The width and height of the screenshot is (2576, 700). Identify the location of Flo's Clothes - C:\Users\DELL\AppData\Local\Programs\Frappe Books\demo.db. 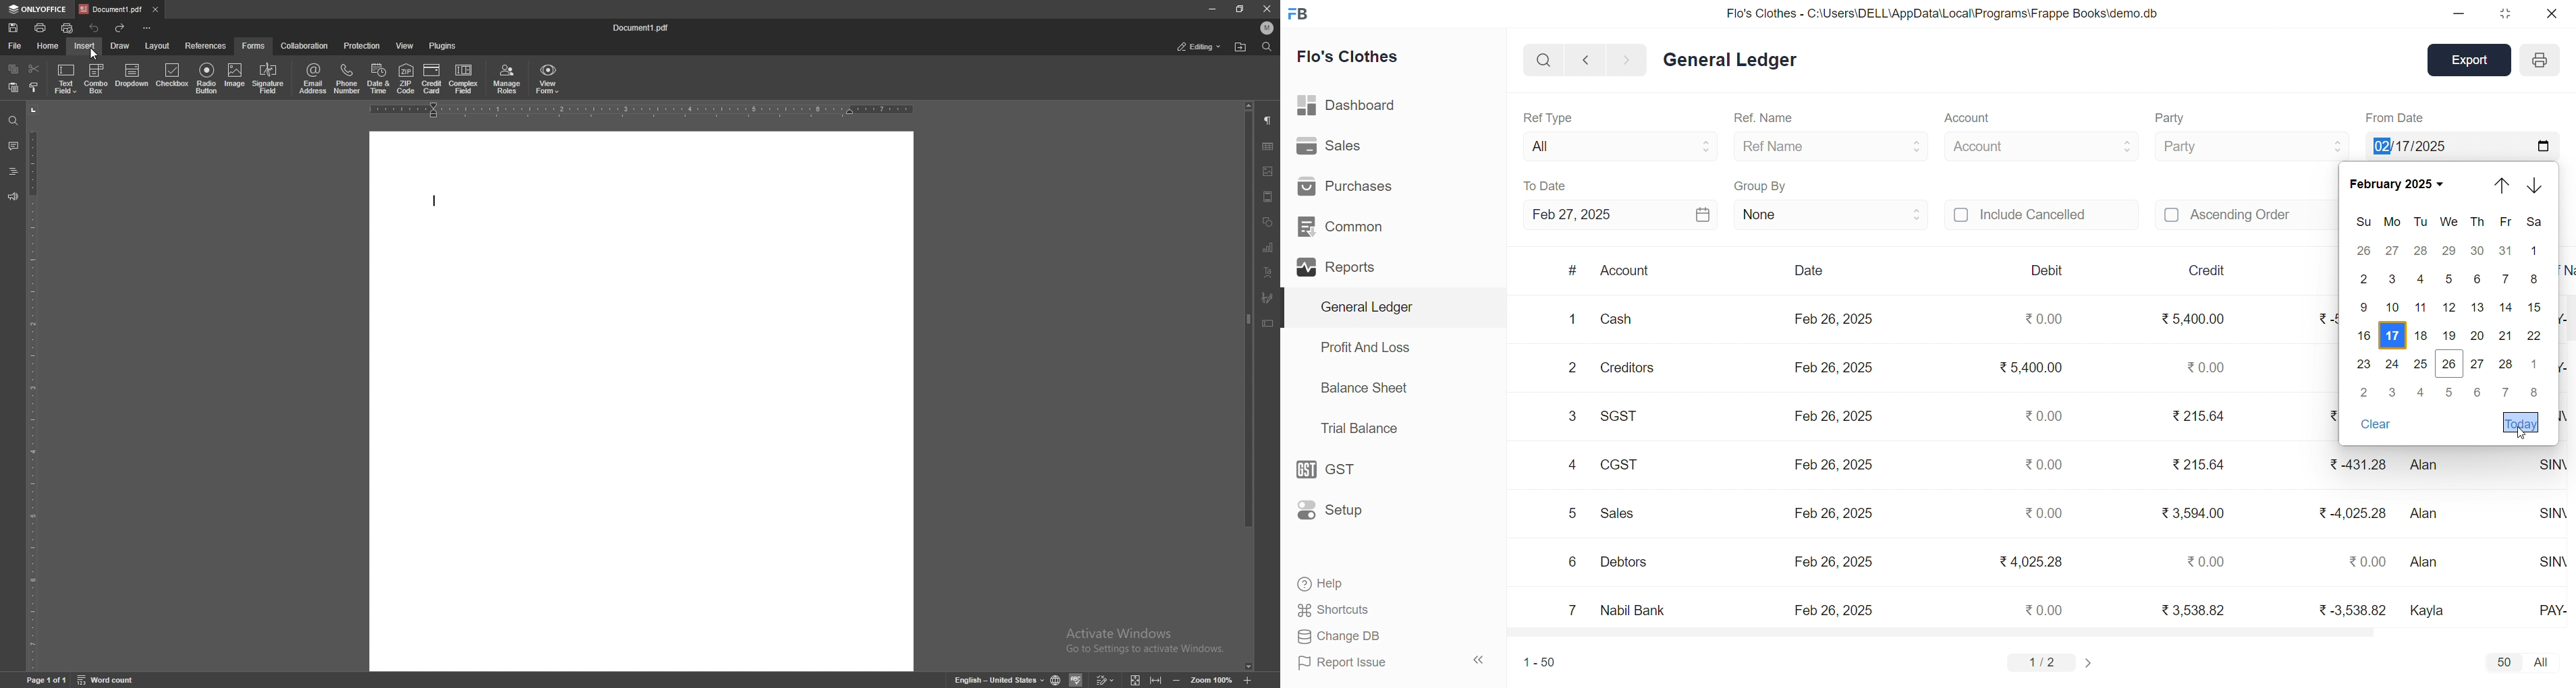
(1941, 12).